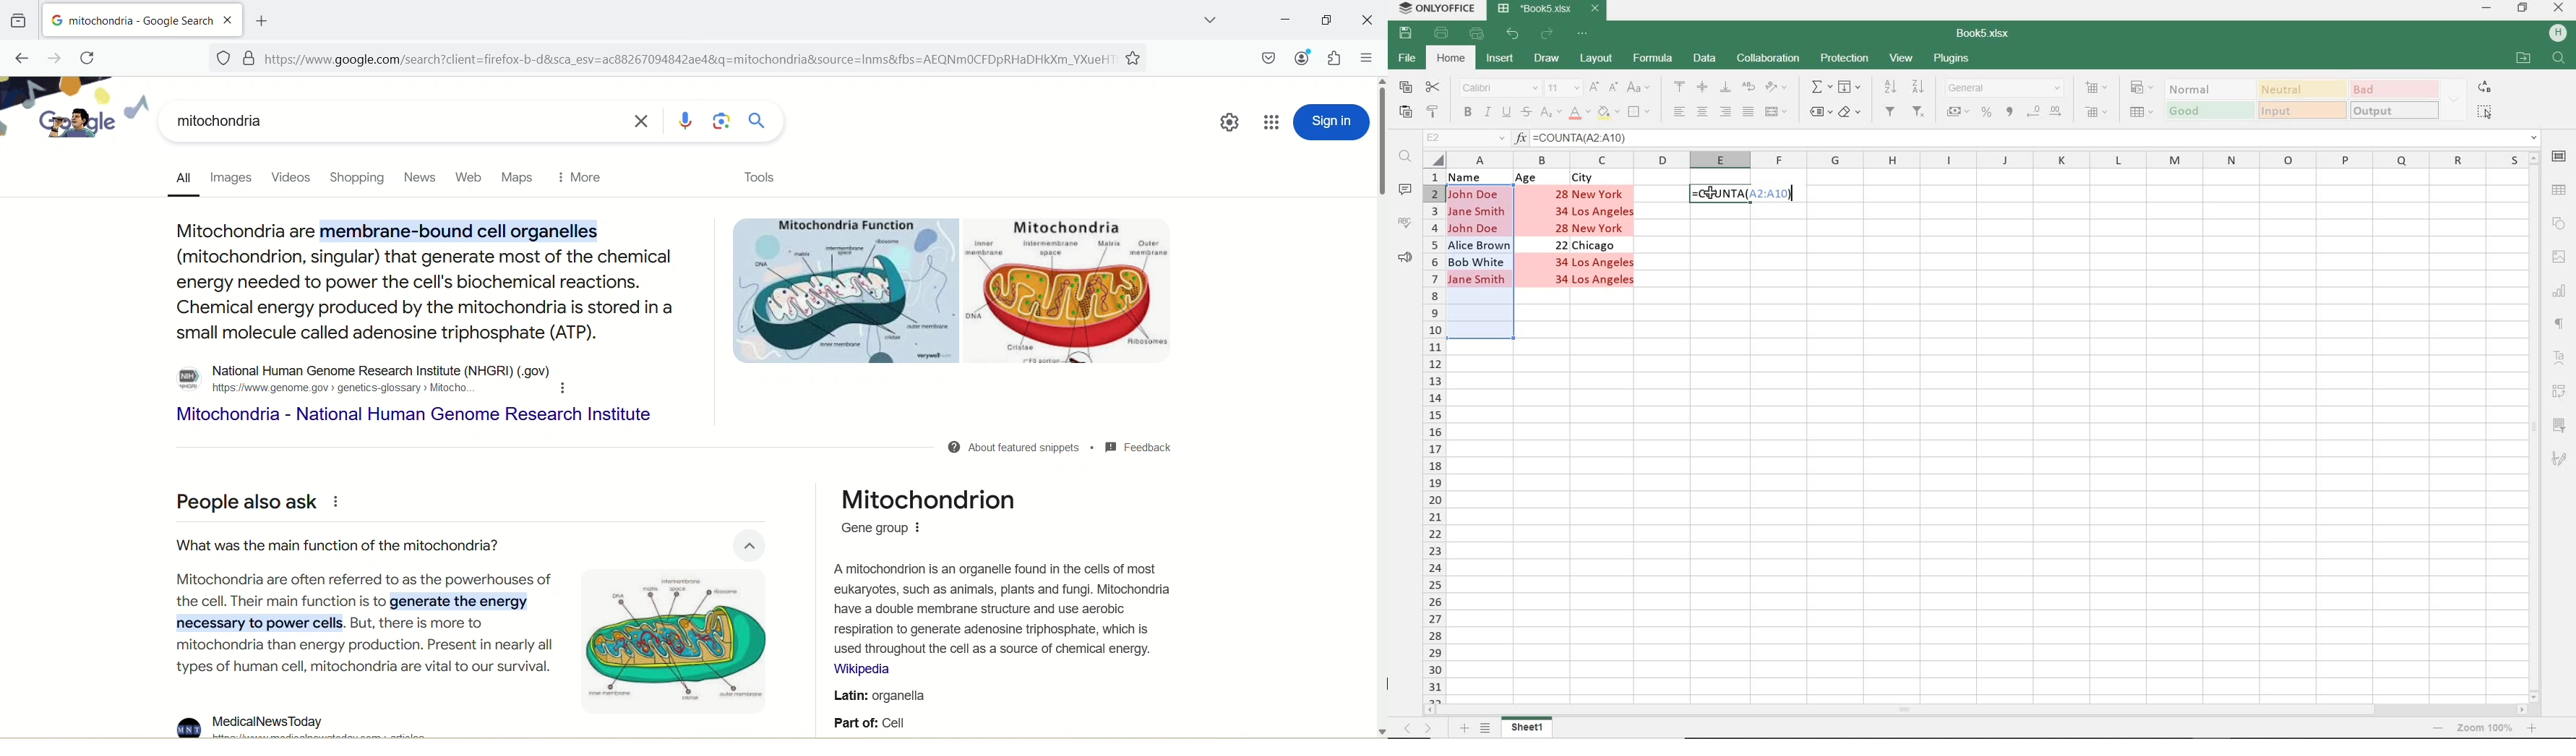 Image resolution: width=2576 pixels, height=756 pixels. Describe the element at coordinates (1337, 58) in the screenshot. I see `extension` at that location.